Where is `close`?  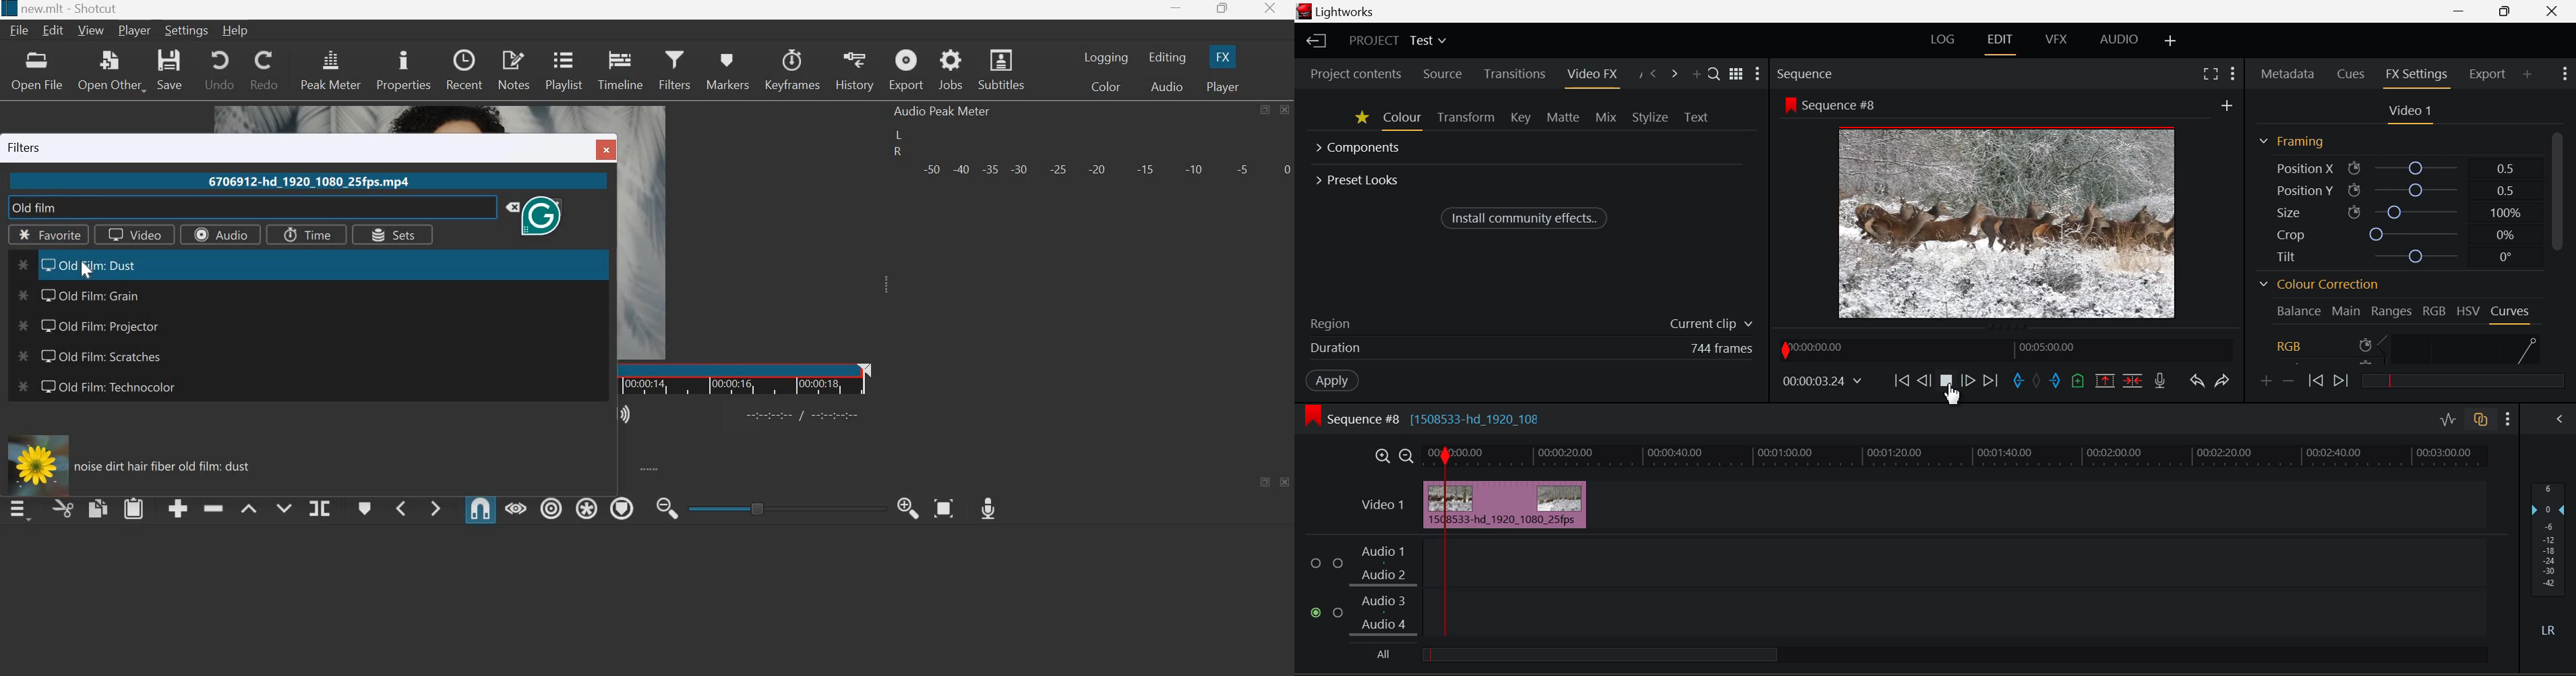 close is located at coordinates (1286, 482).